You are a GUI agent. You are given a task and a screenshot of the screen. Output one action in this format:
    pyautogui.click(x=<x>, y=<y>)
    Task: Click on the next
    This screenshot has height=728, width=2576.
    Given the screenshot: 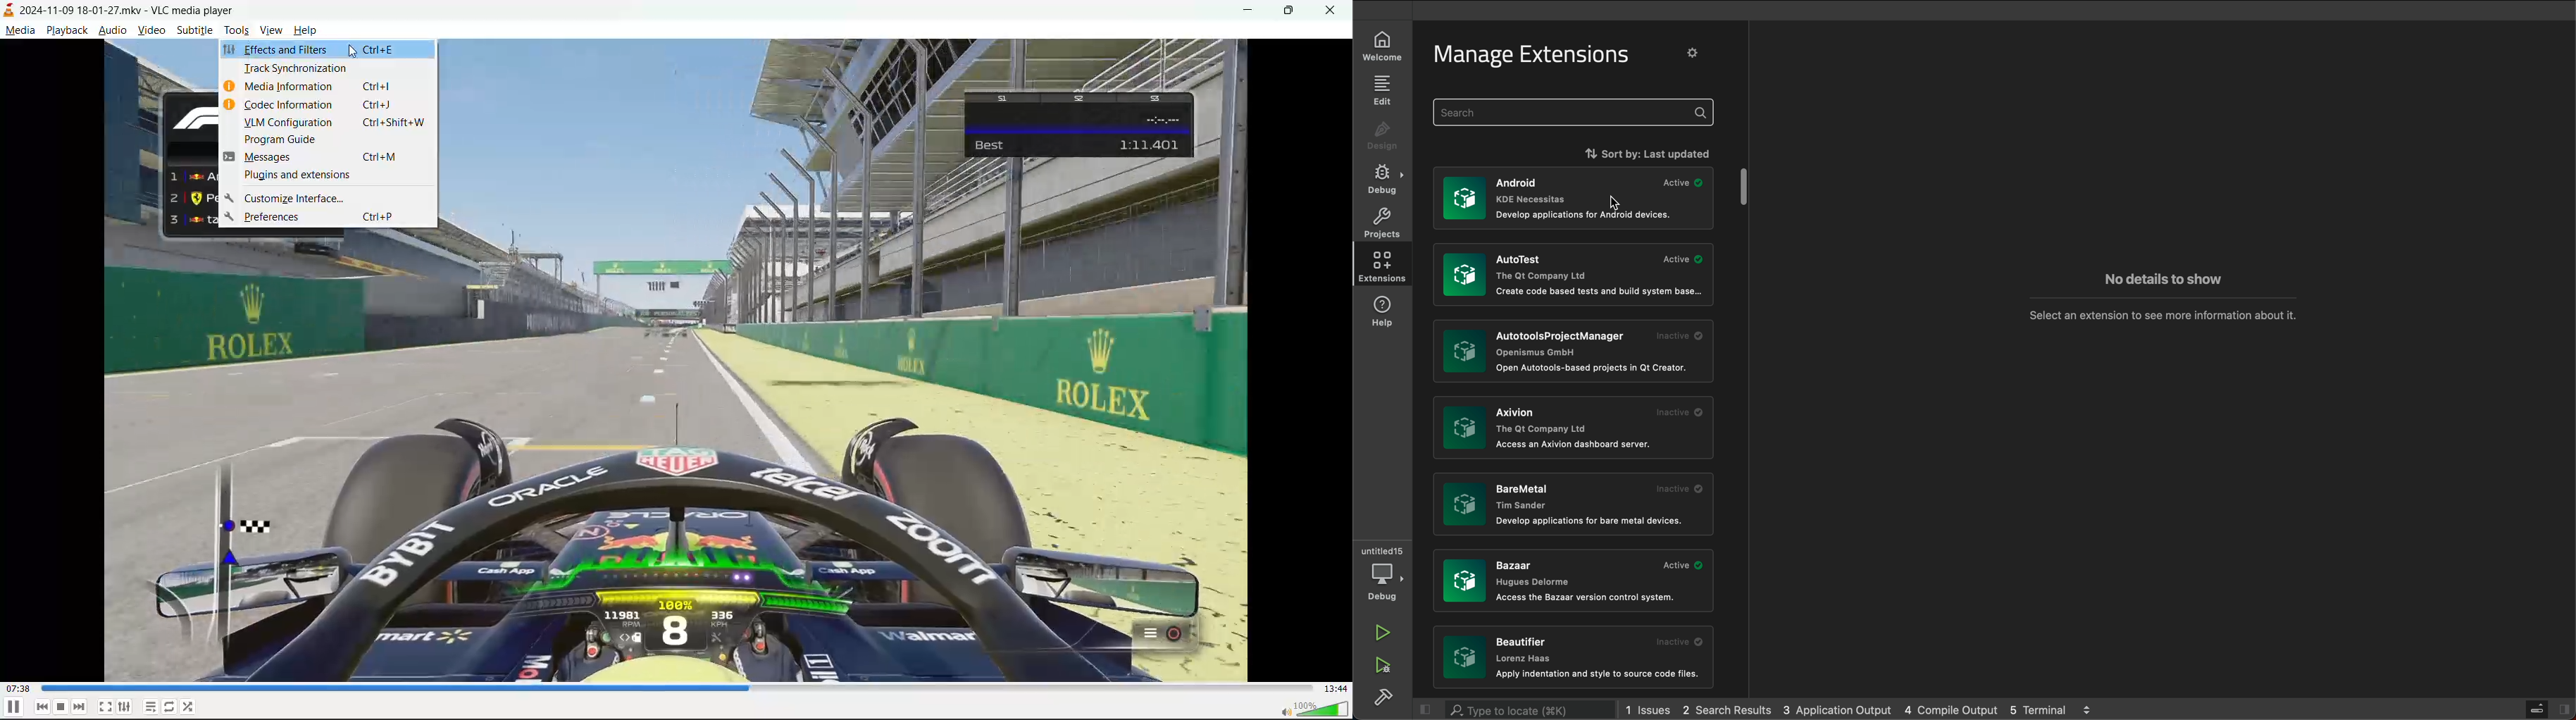 What is the action you would take?
    pyautogui.click(x=80, y=706)
    